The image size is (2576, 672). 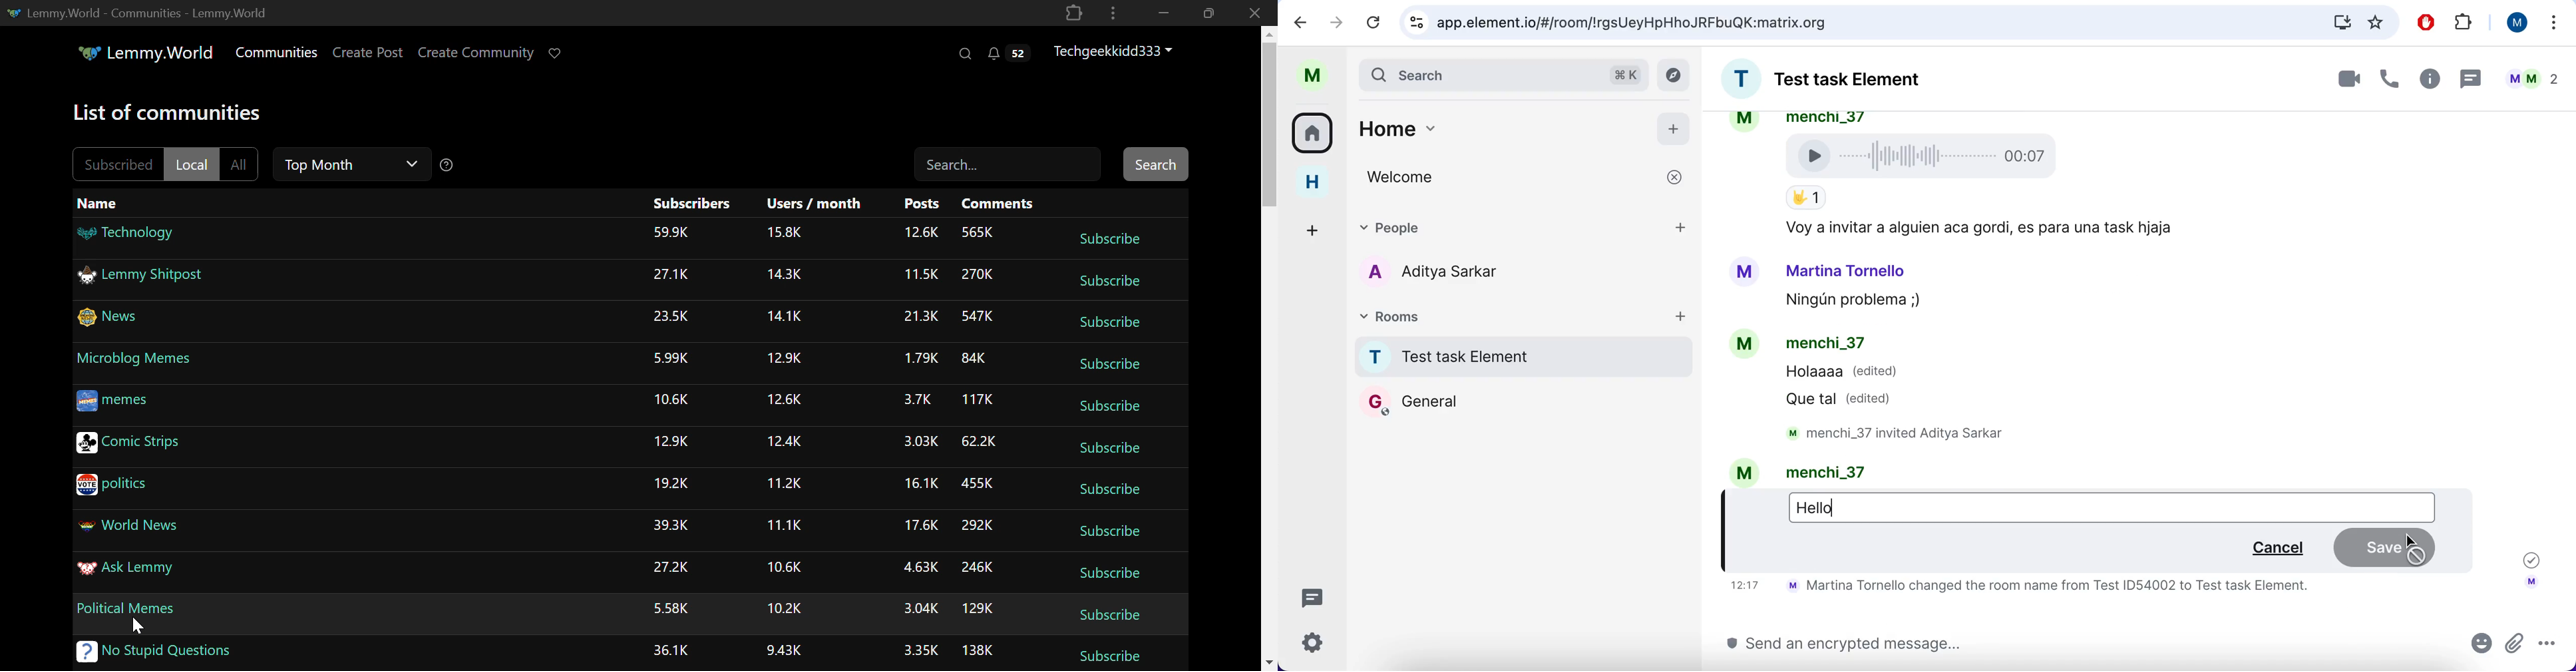 I want to click on user, so click(x=2516, y=23).